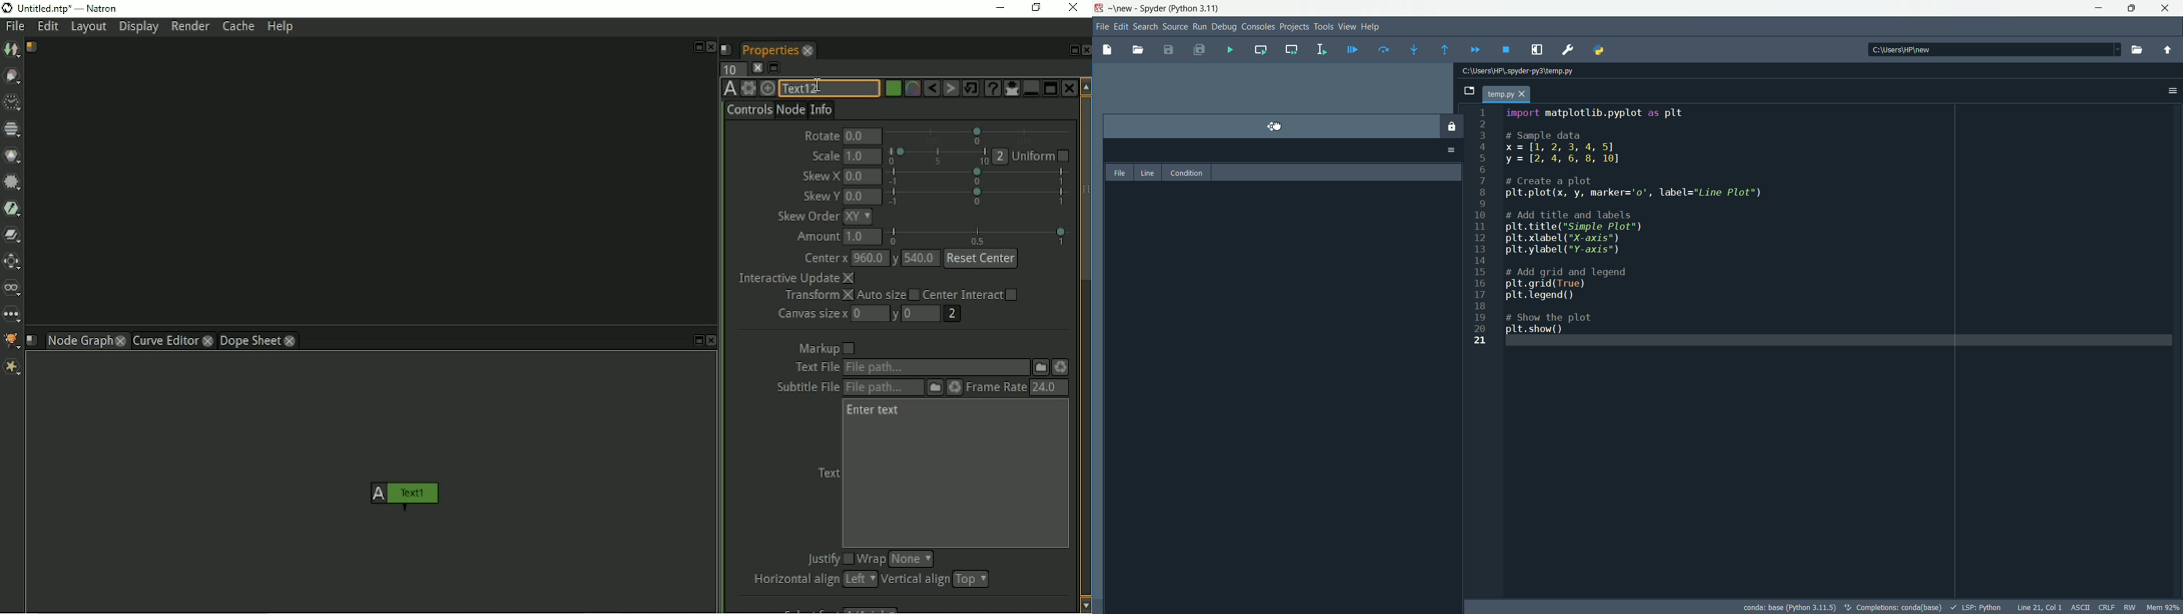 The height and width of the screenshot is (616, 2184). What do you see at coordinates (1646, 221) in the screenshot?
I see `import matplotlib.pyplot as plt
# Sample data

x=1[1, 2, 3, 4, 5]

y = [2, 4, 6, 8, 10]

# Create a plot

plt.plot(x, y, marker='o0', label="Line Plot")
# Add title and labels
plt.title("Simple Plot")
plt.xlabel ("X-axis")

plt.ylabel ("Y-axis")

# Add grid and legend
plt.grid(True)

plt.legend()

# Show the plot

plt.show()` at bounding box center [1646, 221].